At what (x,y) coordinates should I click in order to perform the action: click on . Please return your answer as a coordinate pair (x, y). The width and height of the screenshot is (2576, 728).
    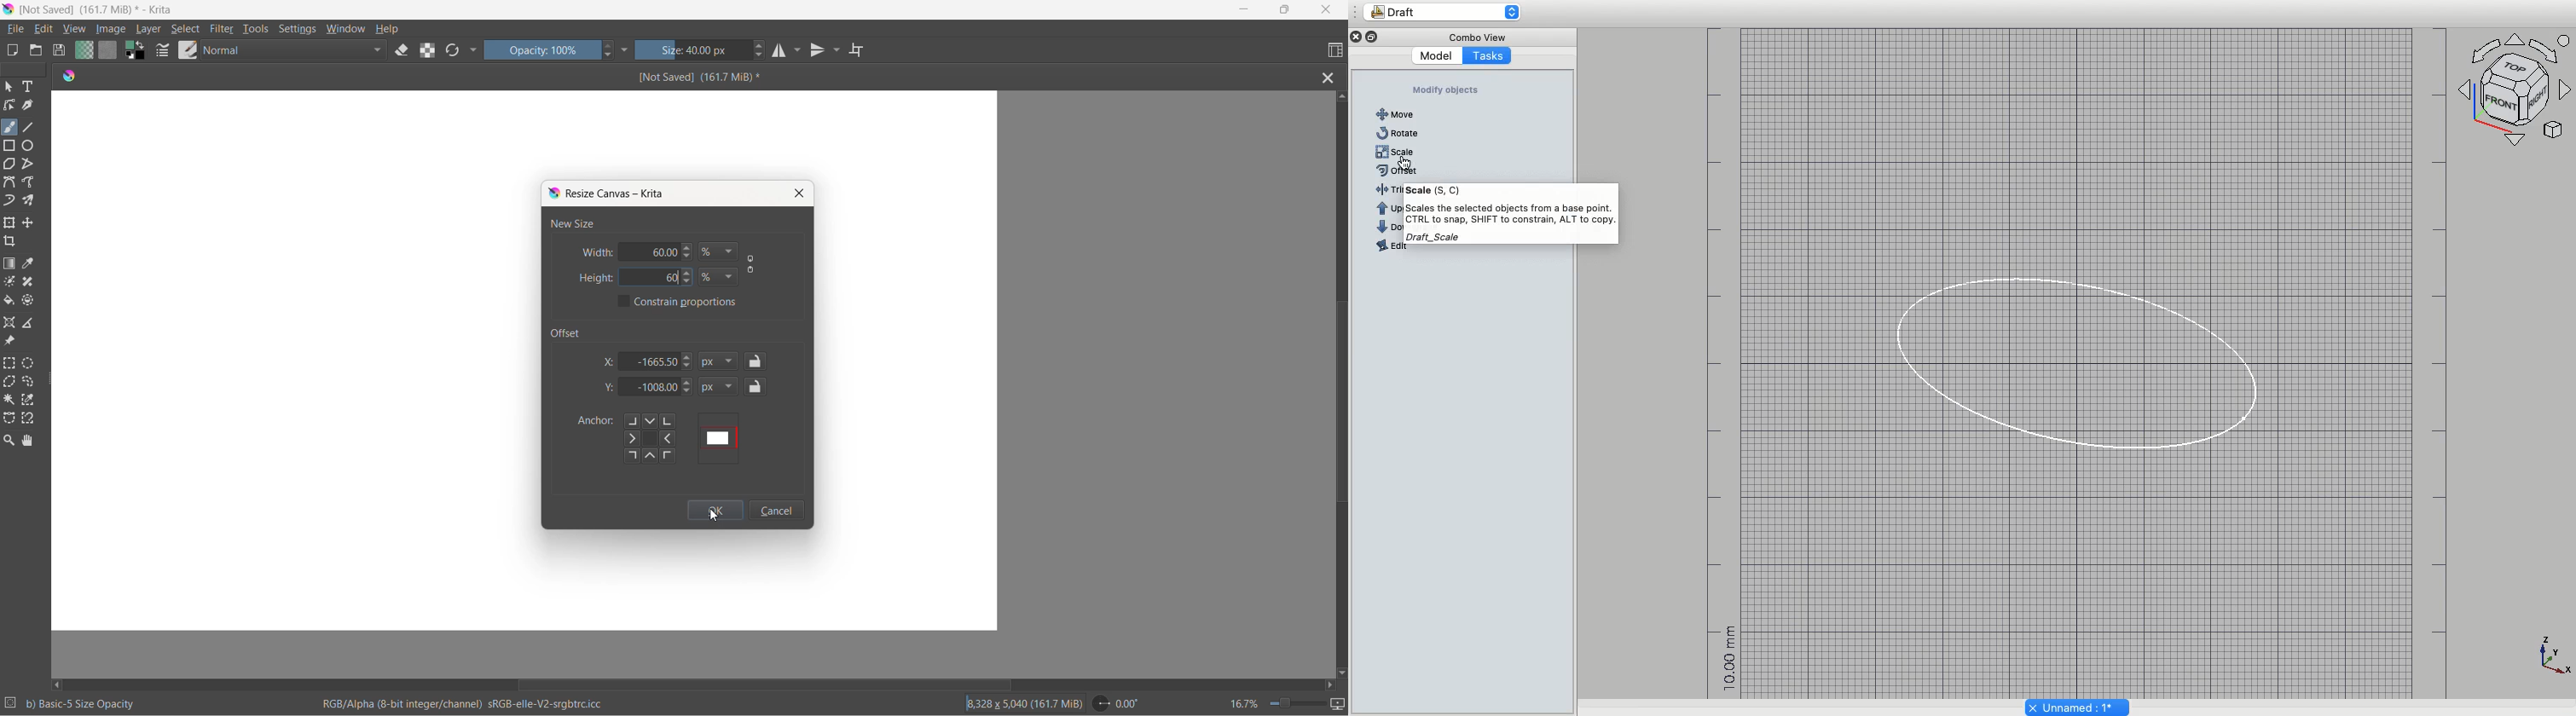
    Looking at the image, I should click on (687, 357).